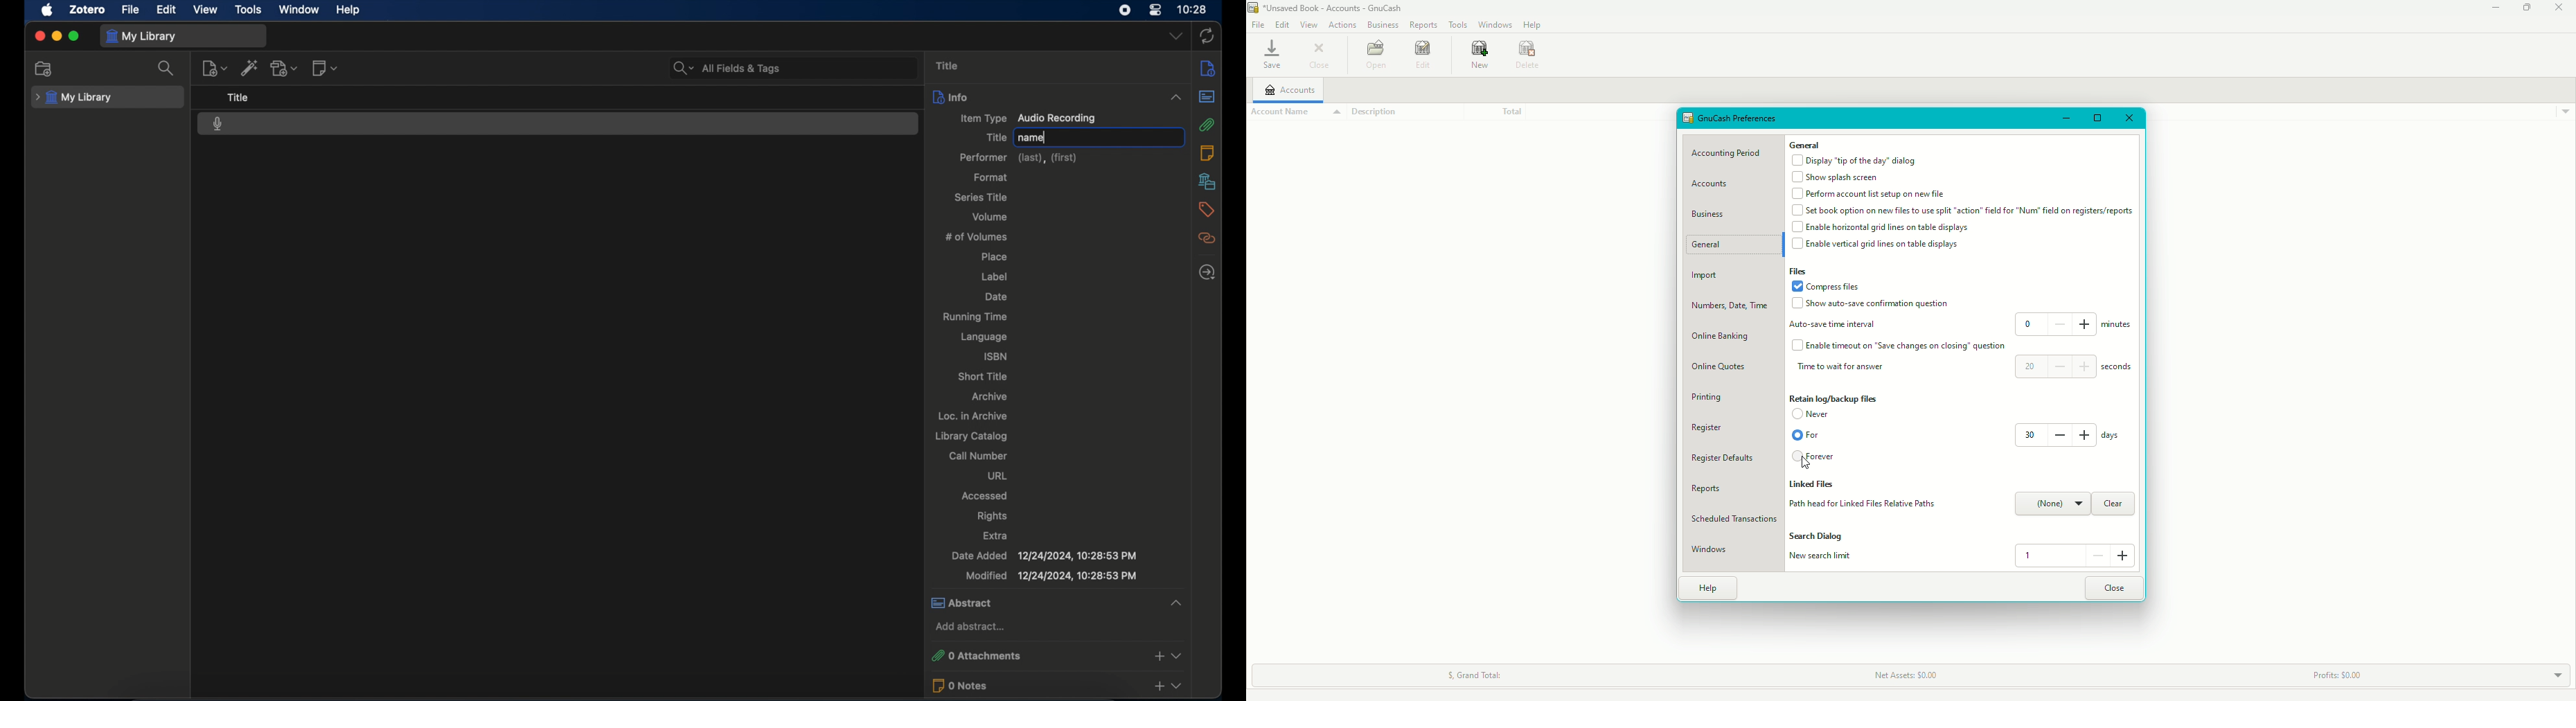 The width and height of the screenshot is (2576, 728). I want to click on title, so click(994, 138).